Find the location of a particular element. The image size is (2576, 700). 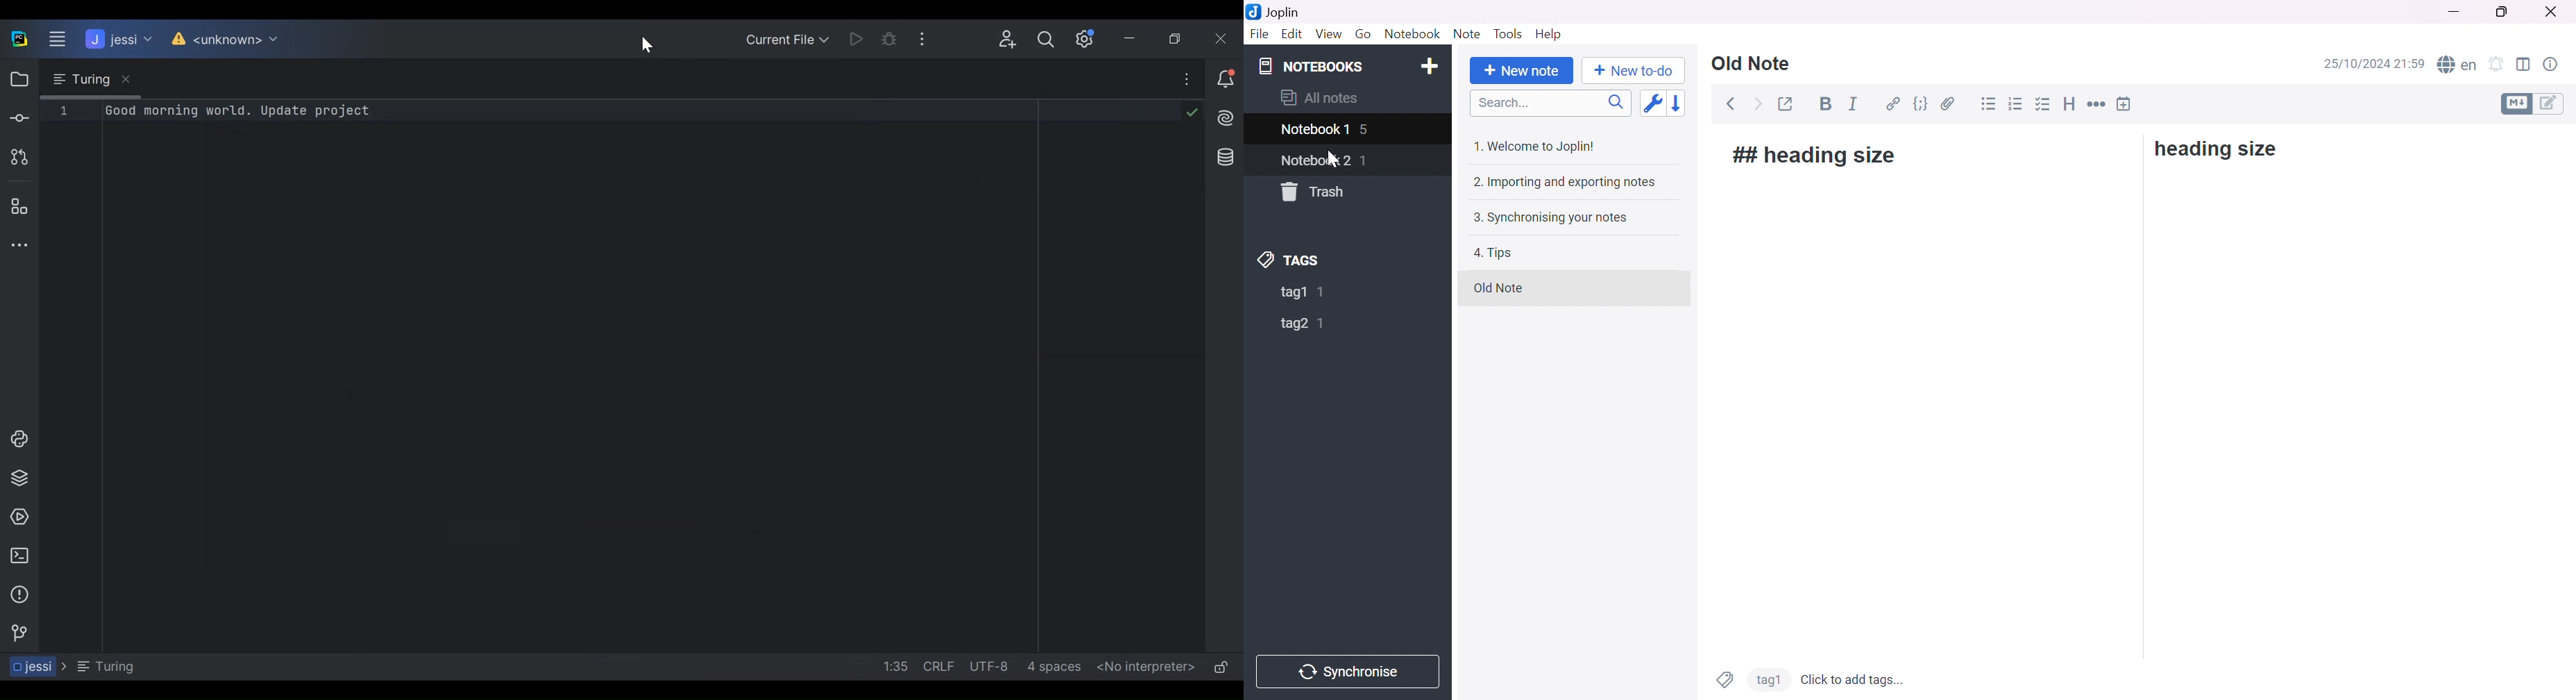

Settings is located at coordinates (1088, 38).